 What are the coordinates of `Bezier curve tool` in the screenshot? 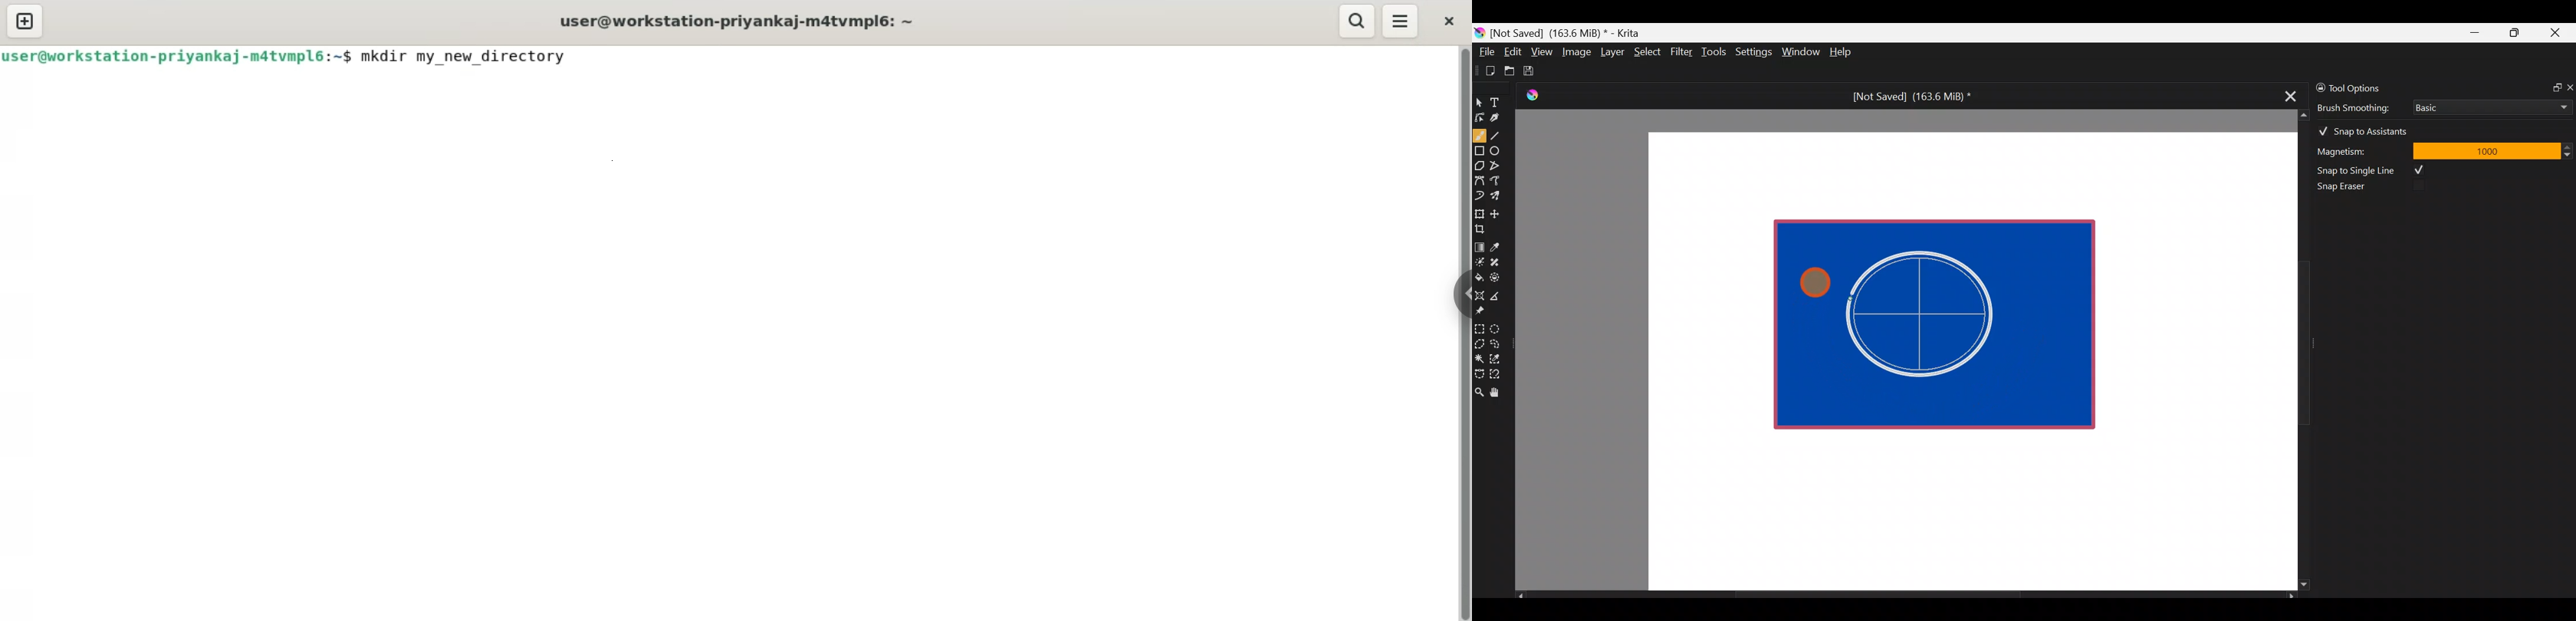 It's located at (1479, 182).